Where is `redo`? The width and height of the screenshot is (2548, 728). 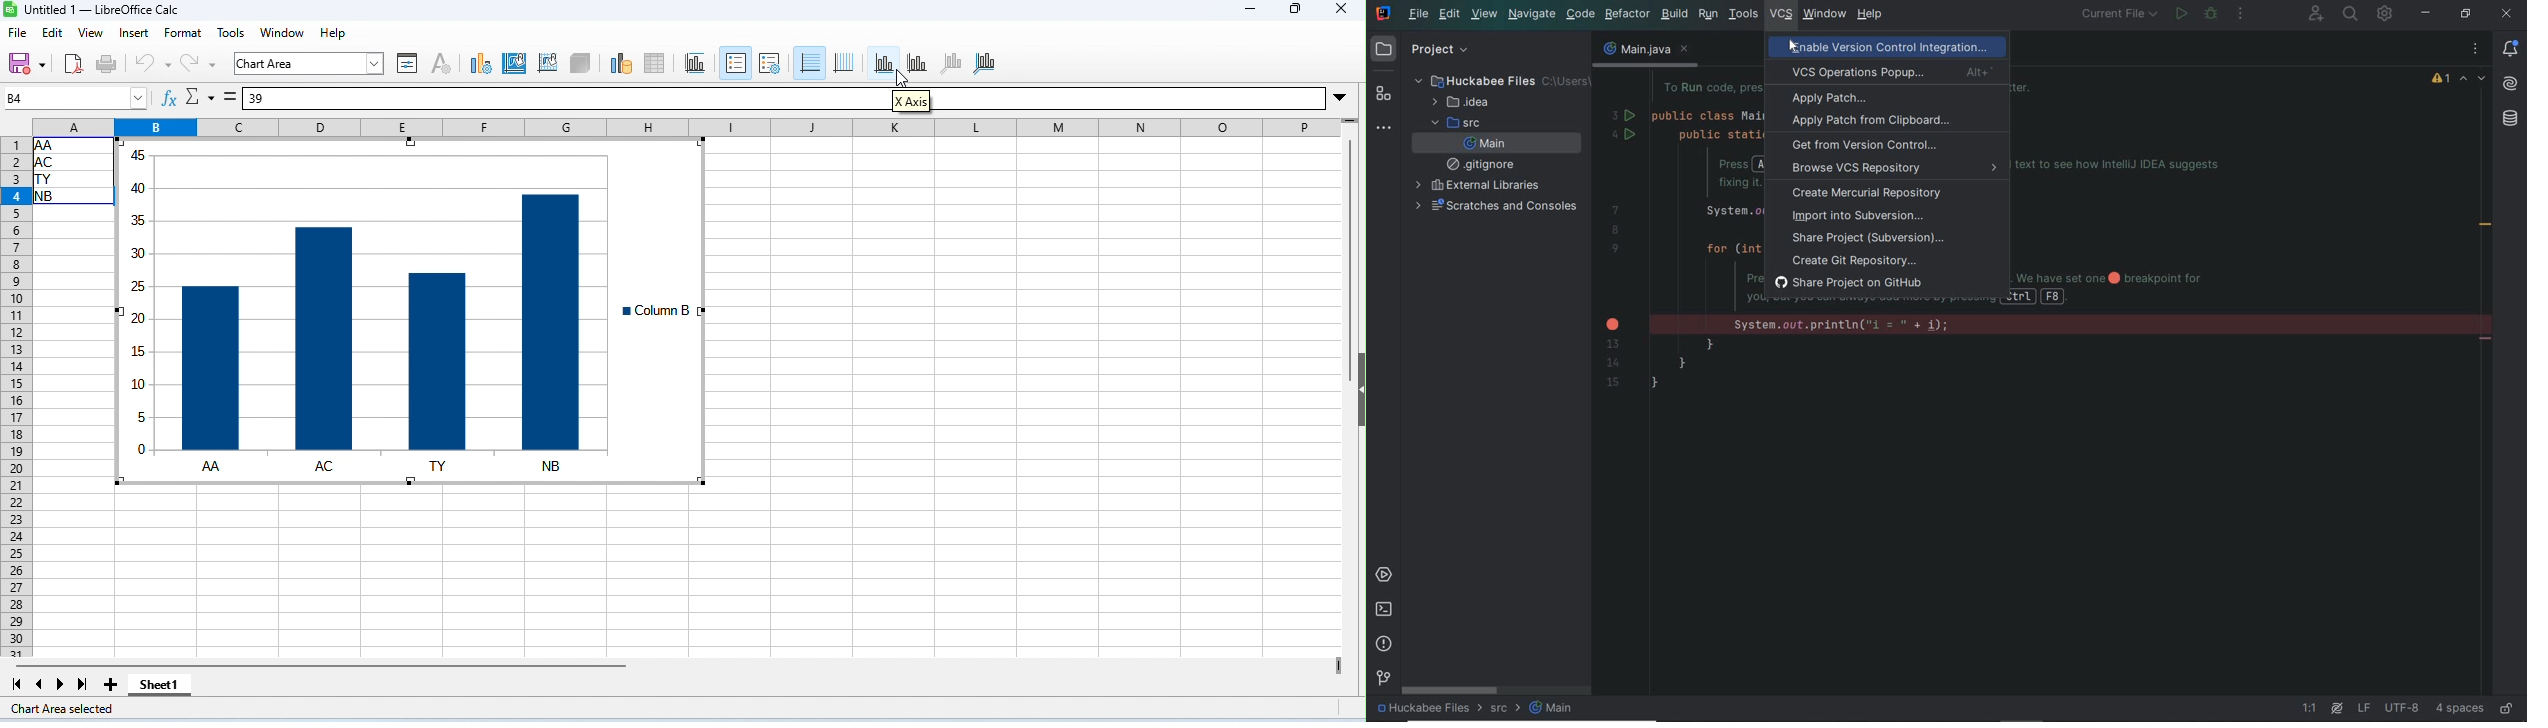
redo is located at coordinates (199, 61).